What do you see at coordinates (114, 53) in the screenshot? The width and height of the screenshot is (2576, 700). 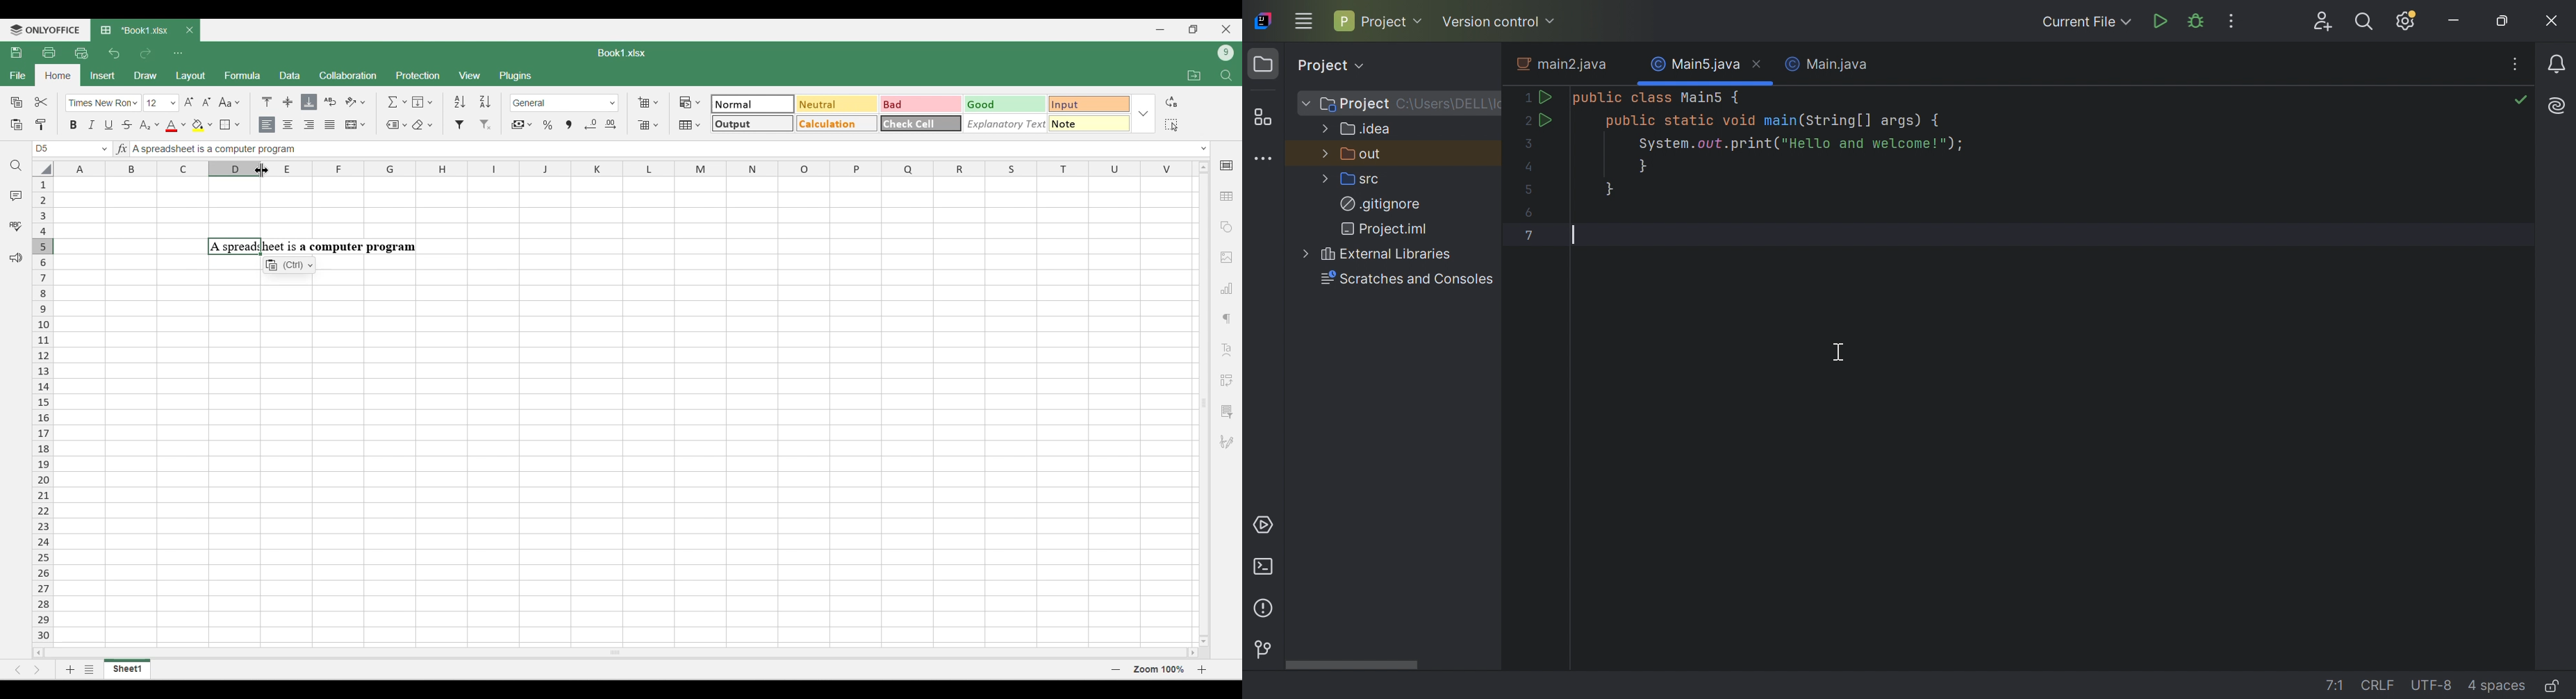 I see `Undo` at bounding box center [114, 53].